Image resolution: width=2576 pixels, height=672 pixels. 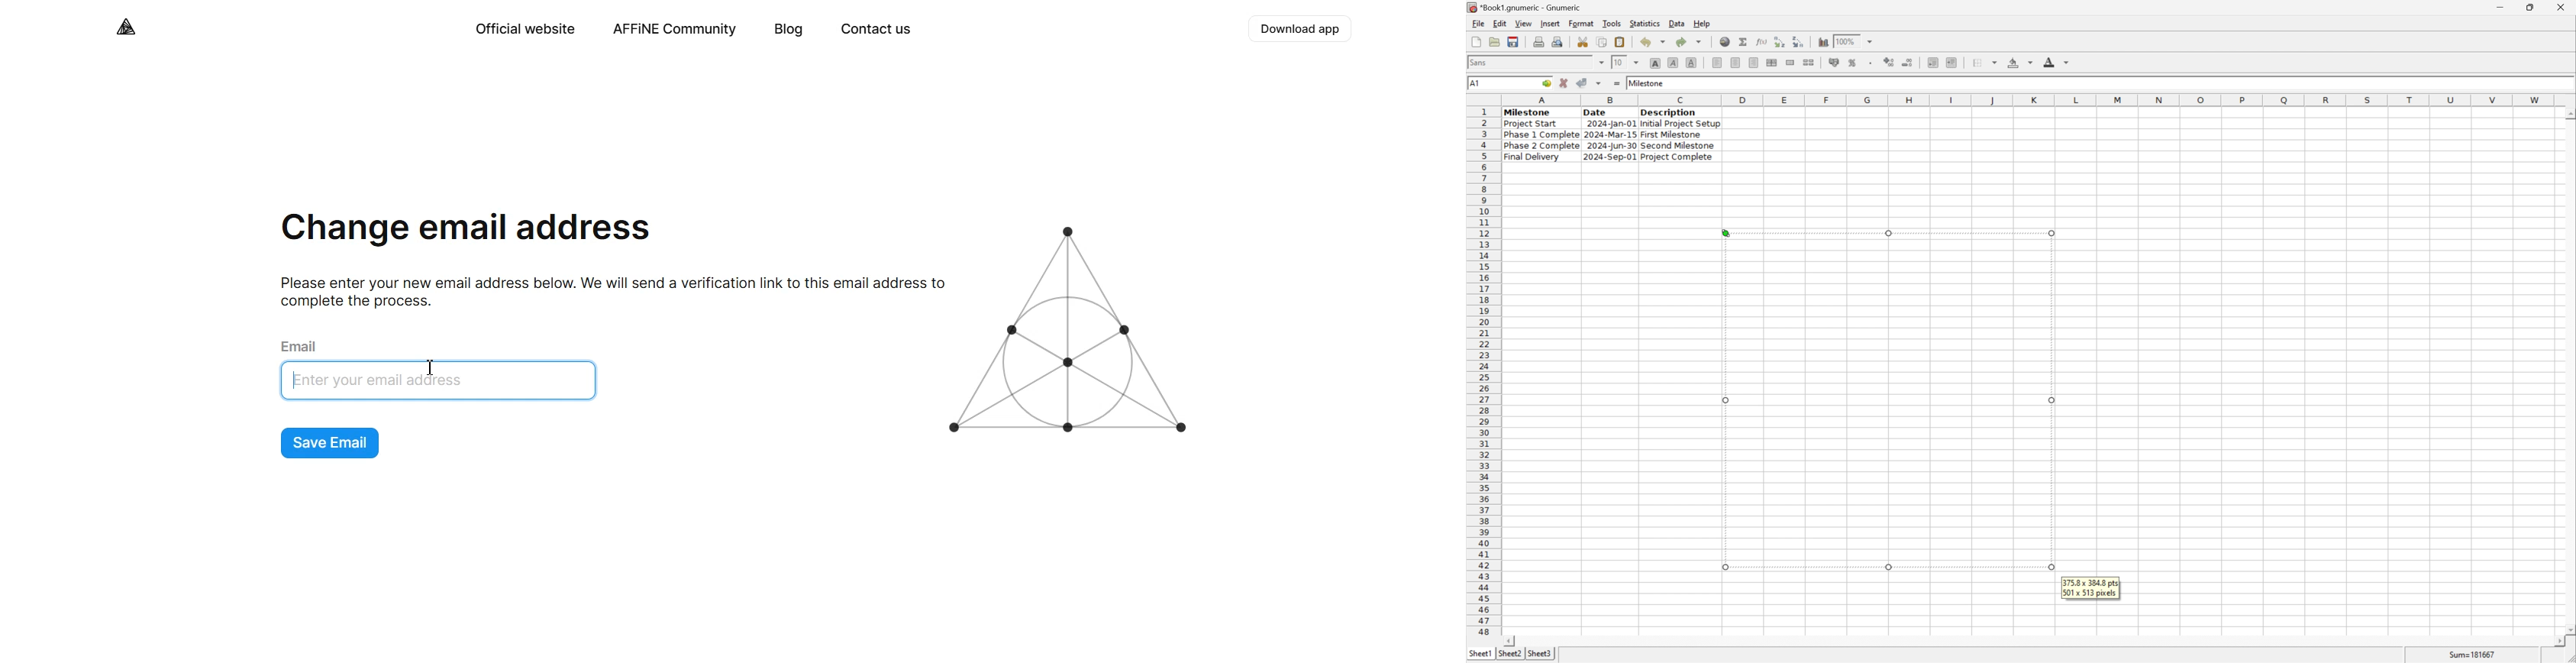 I want to click on help, so click(x=1702, y=23).